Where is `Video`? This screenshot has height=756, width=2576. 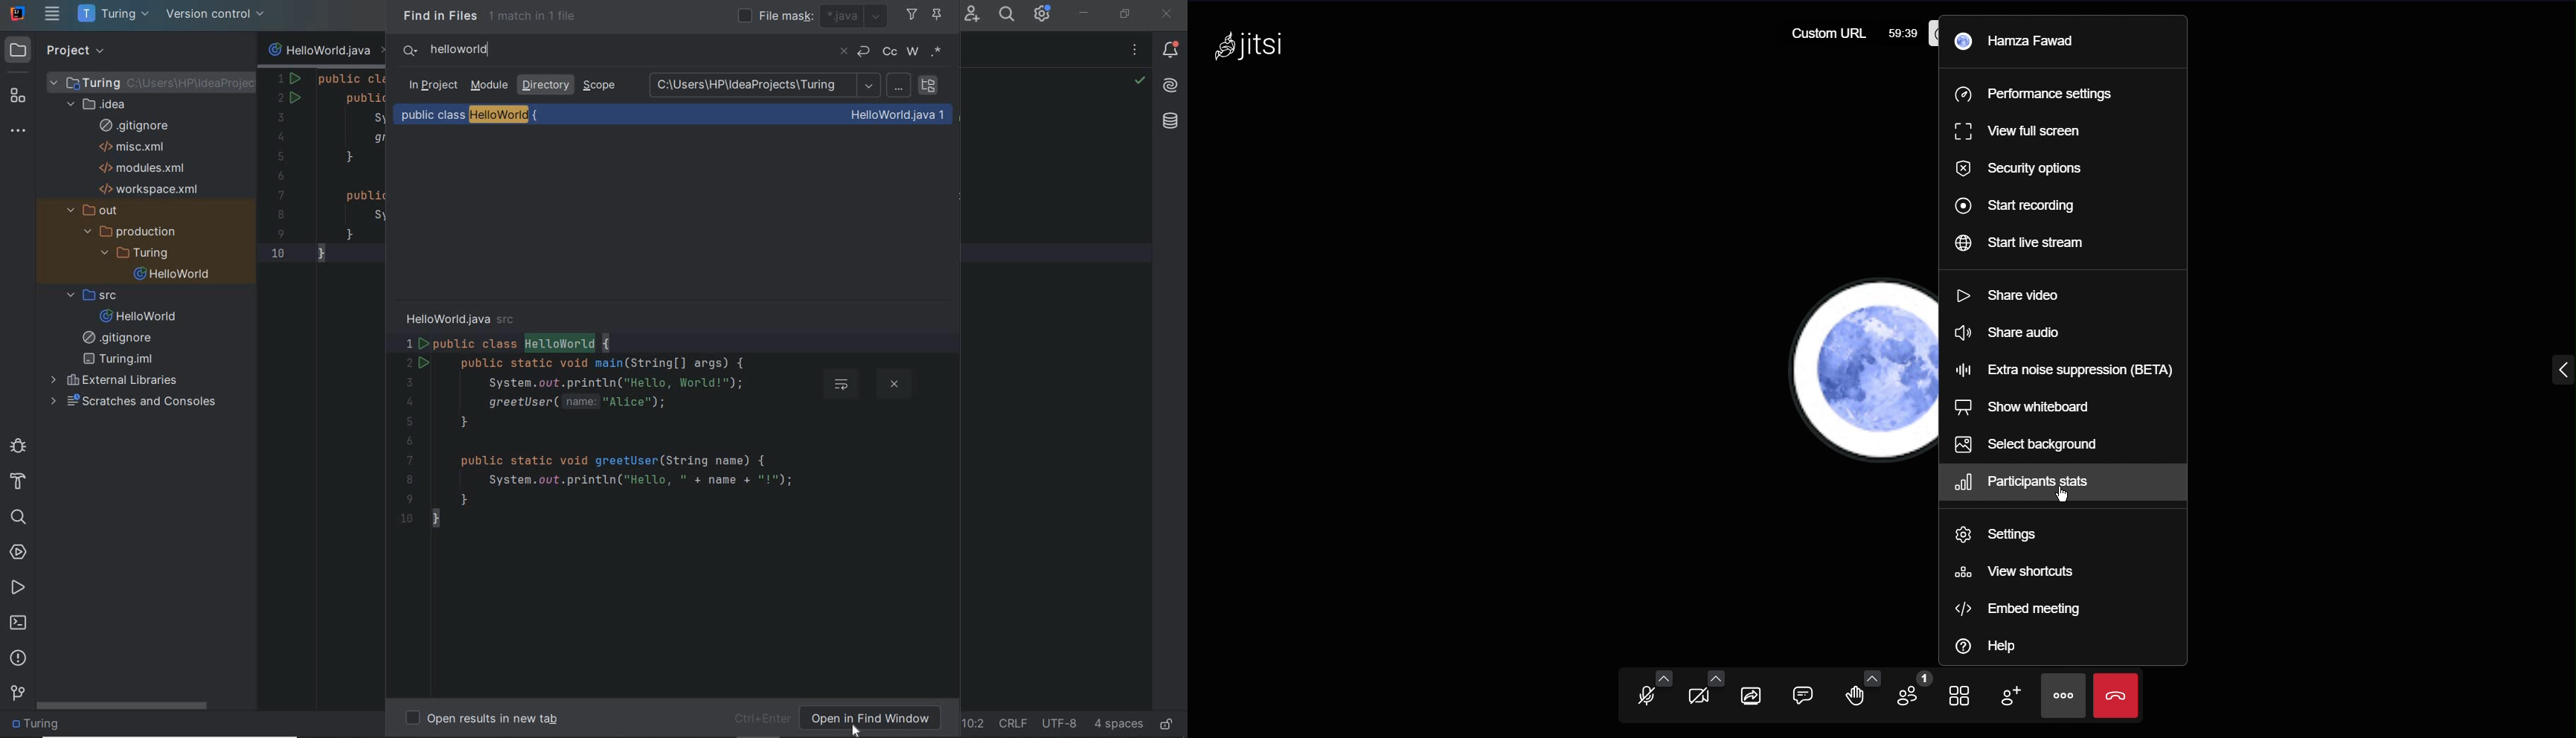
Video is located at coordinates (1703, 693).